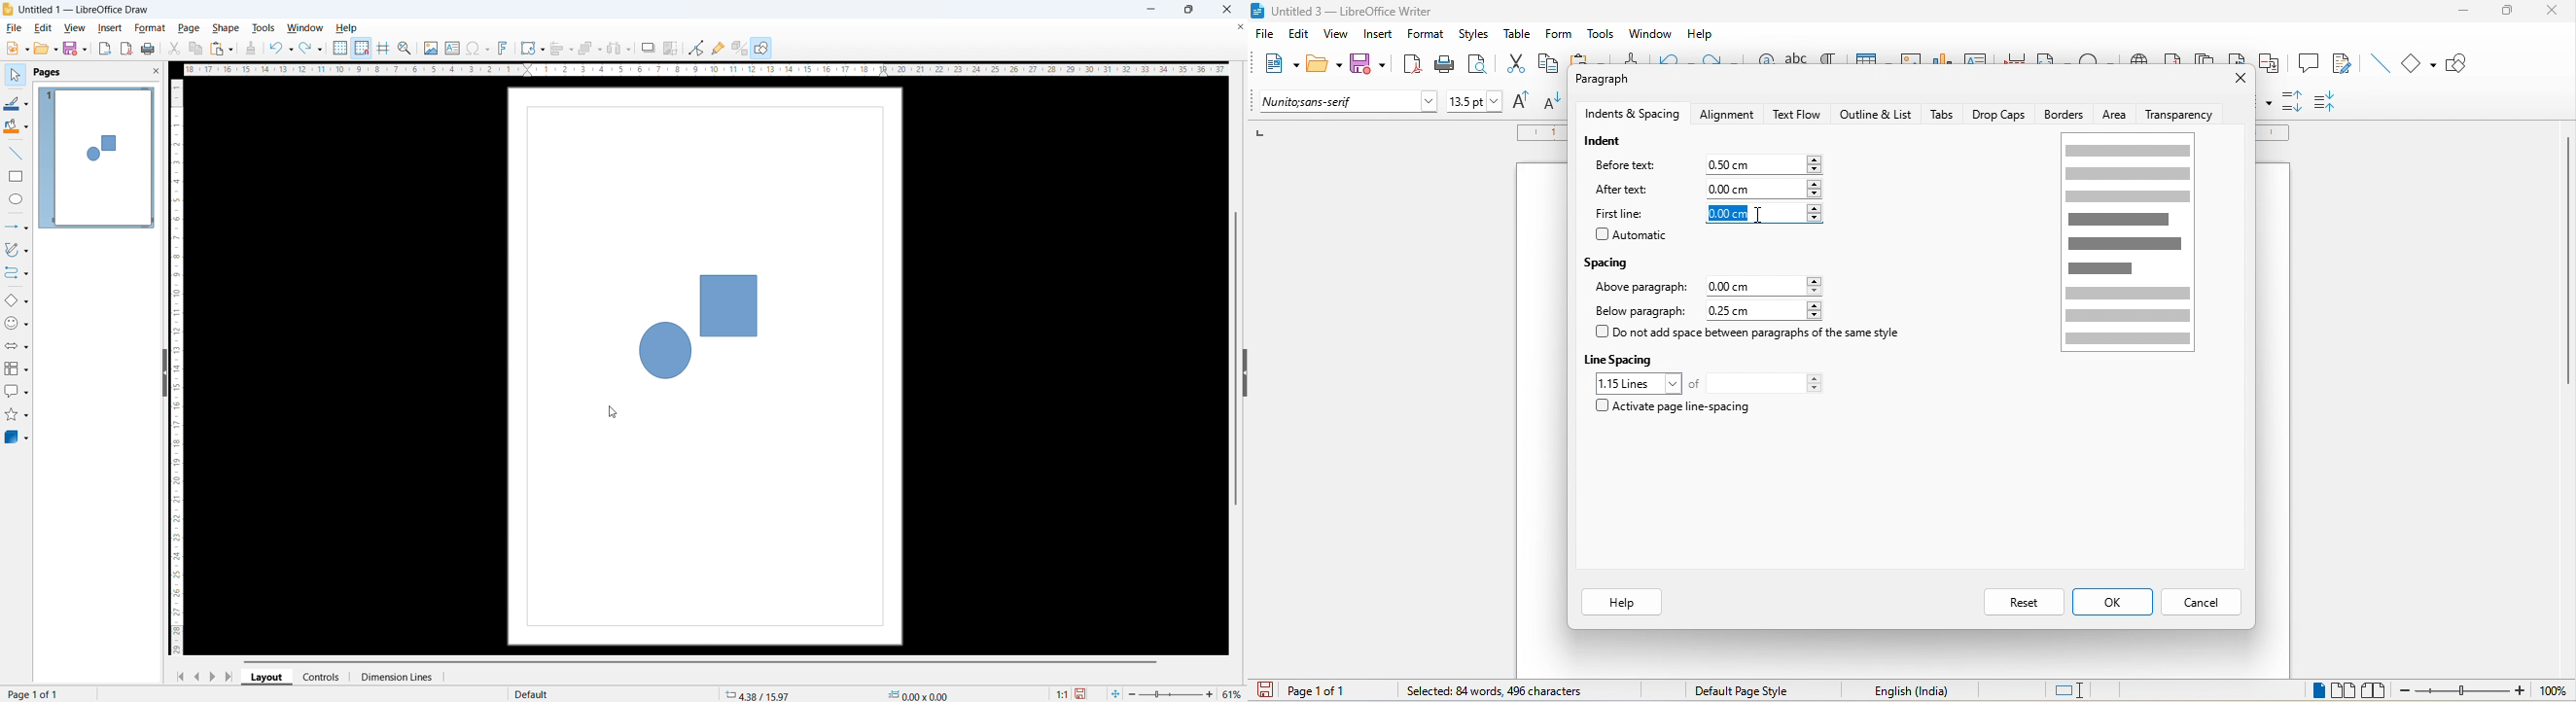  I want to click on tabs, so click(1943, 113).